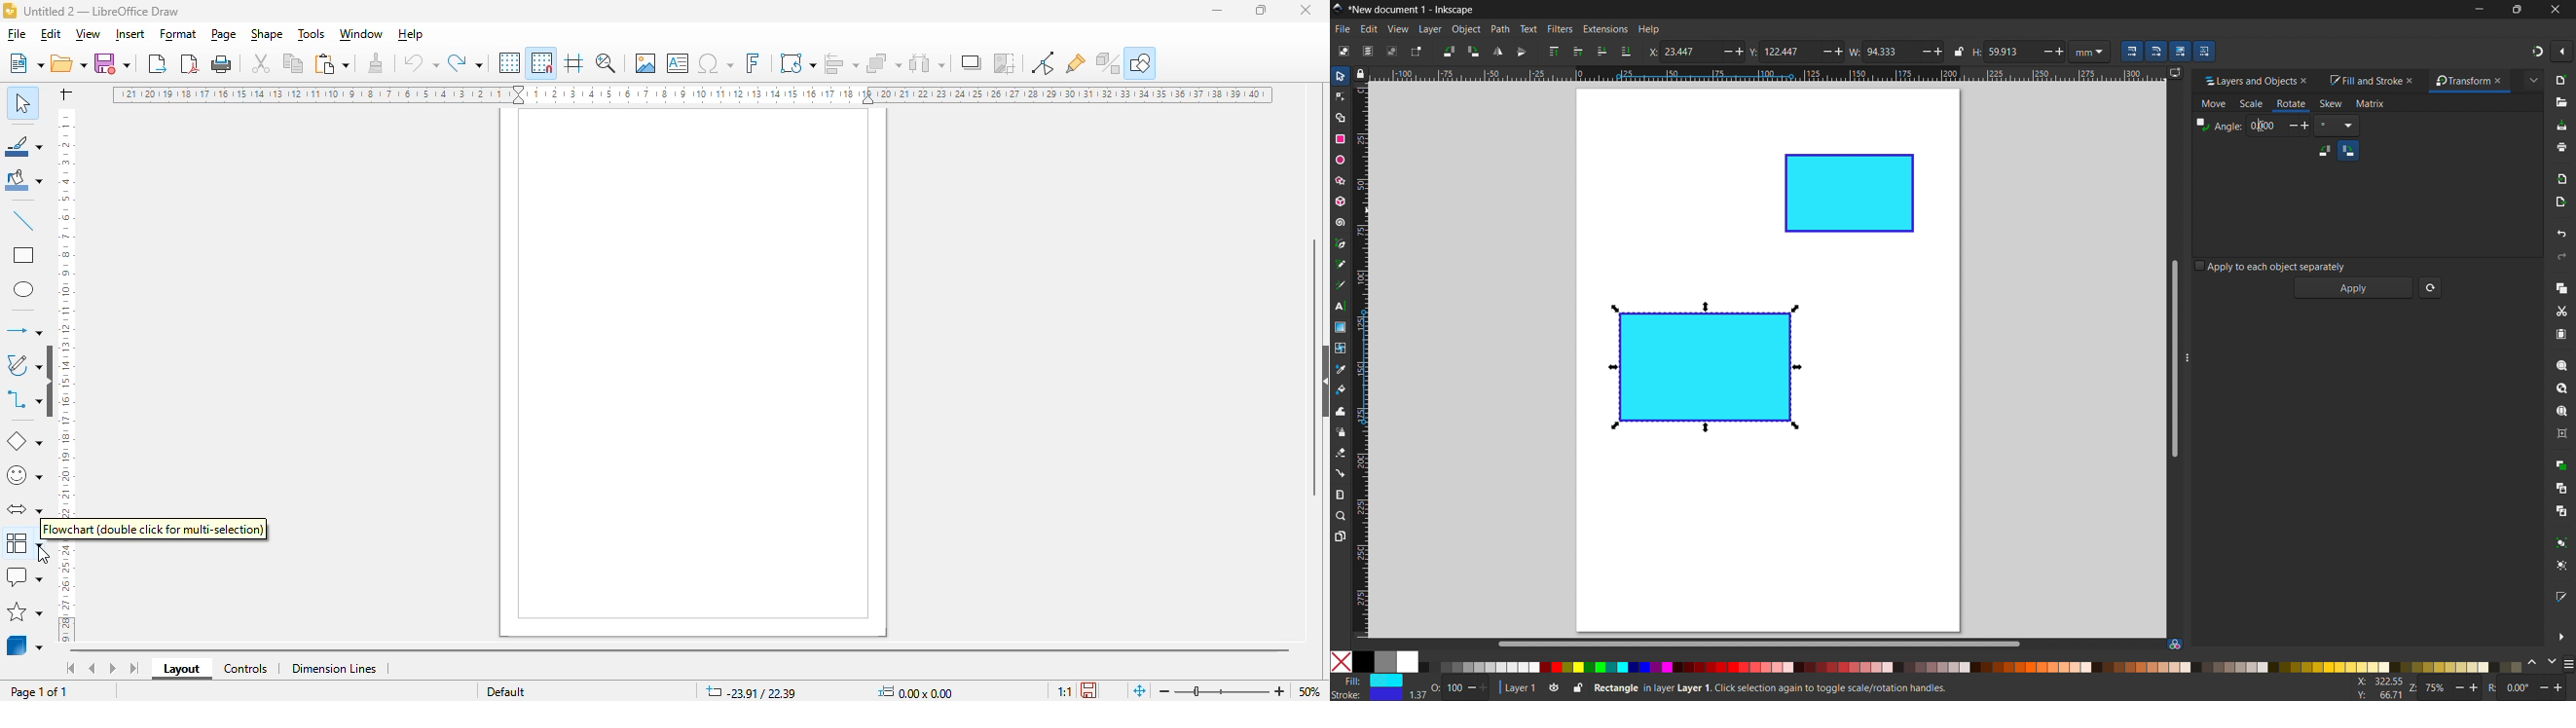  What do you see at coordinates (1921, 51) in the screenshot?
I see `Decrease/minus` at bounding box center [1921, 51].